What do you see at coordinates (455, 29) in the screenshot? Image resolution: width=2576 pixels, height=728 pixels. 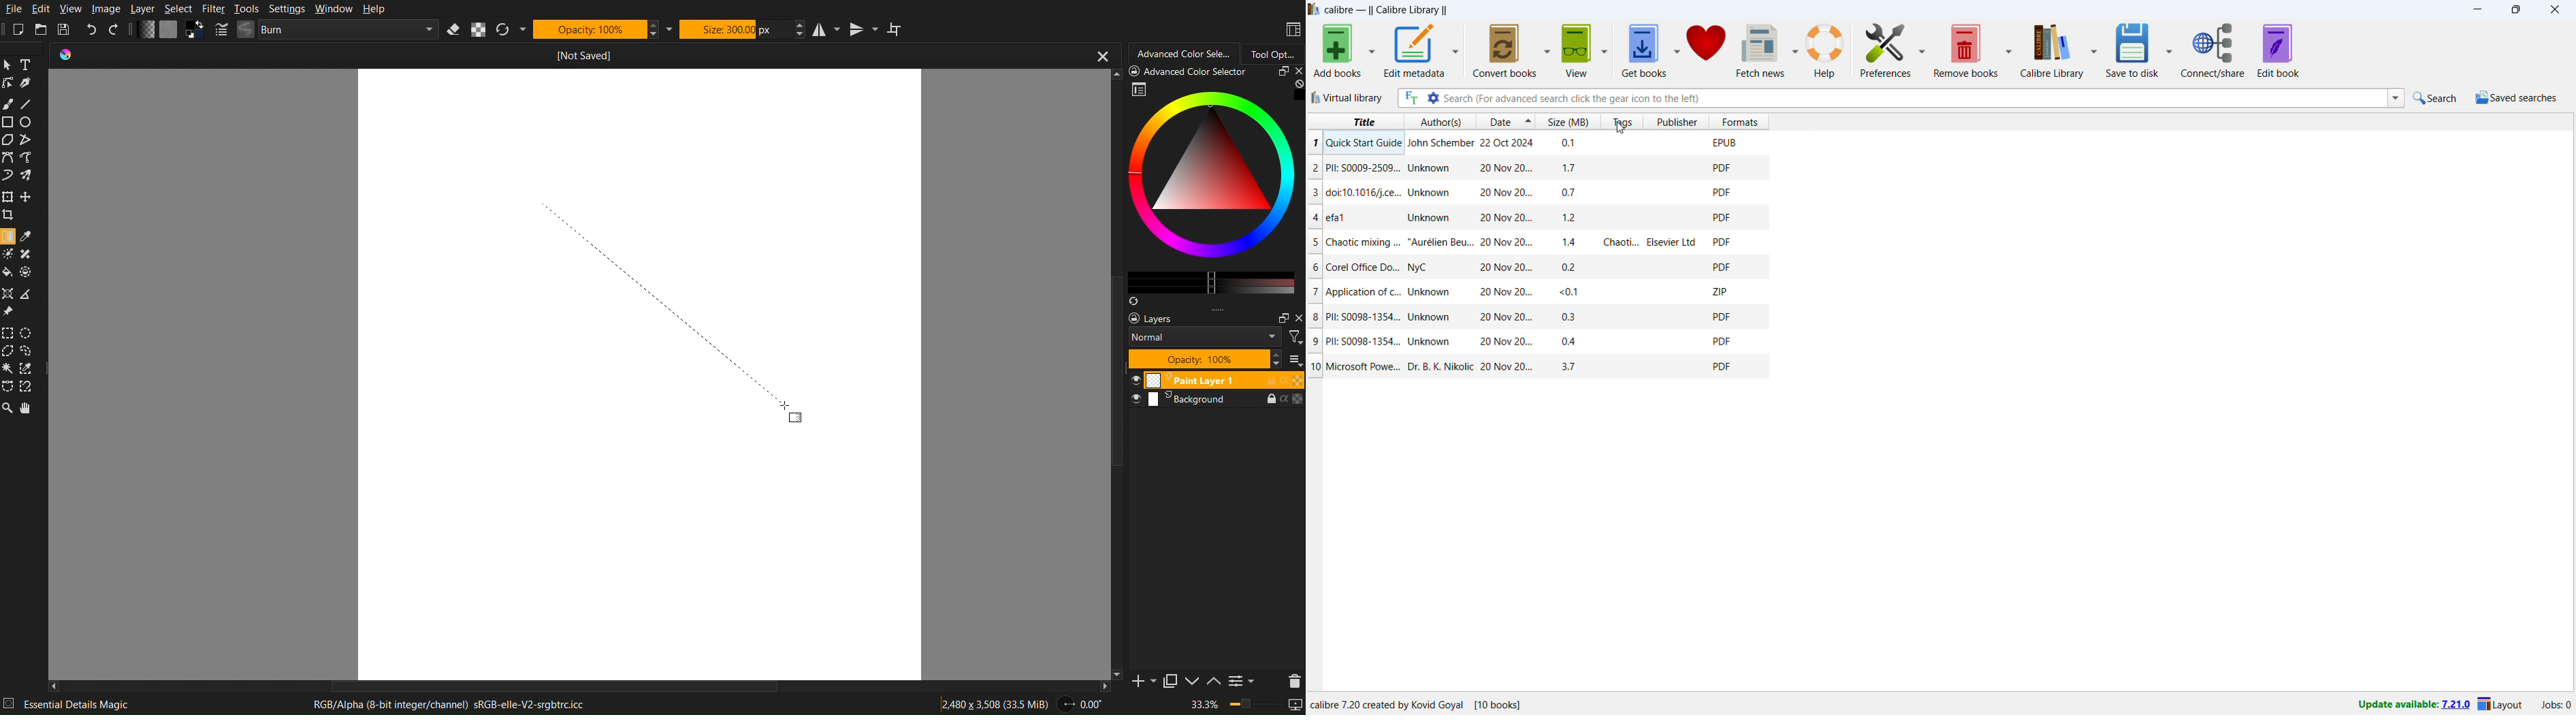 I see `Erase` at bounding box center [455, 29].